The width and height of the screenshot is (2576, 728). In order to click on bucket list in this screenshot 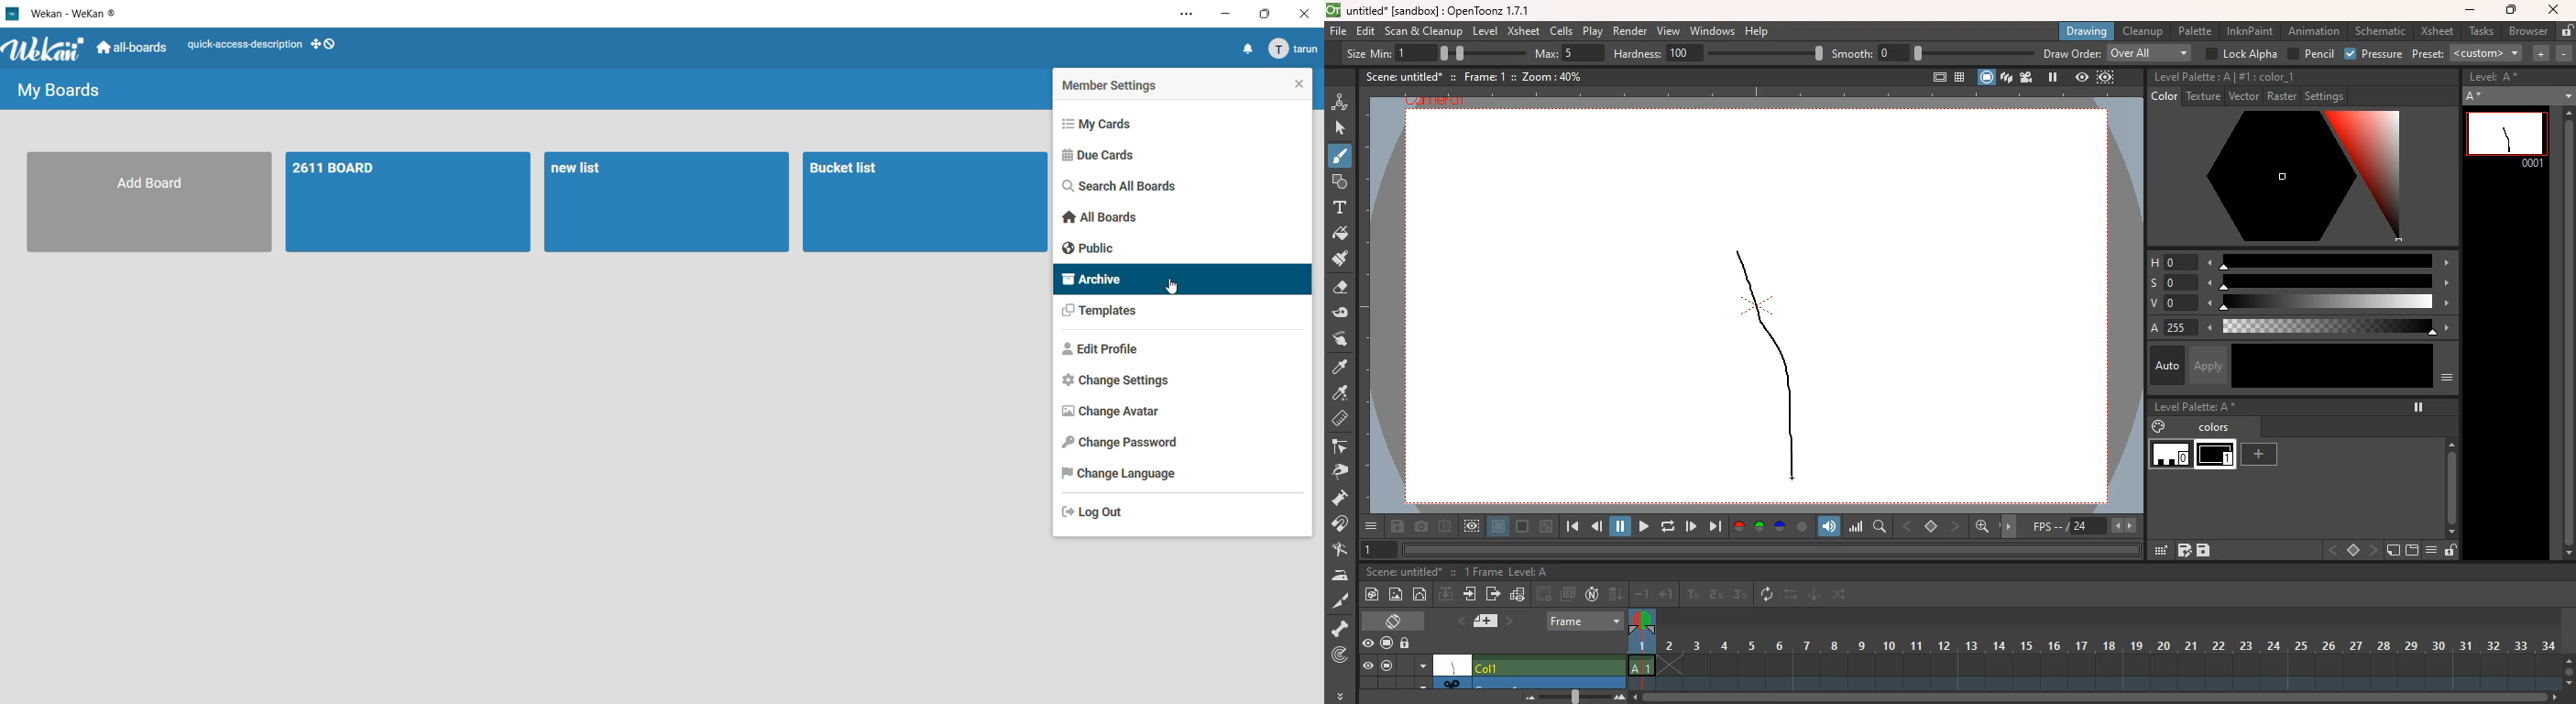, I will do `click(924, 202)`.